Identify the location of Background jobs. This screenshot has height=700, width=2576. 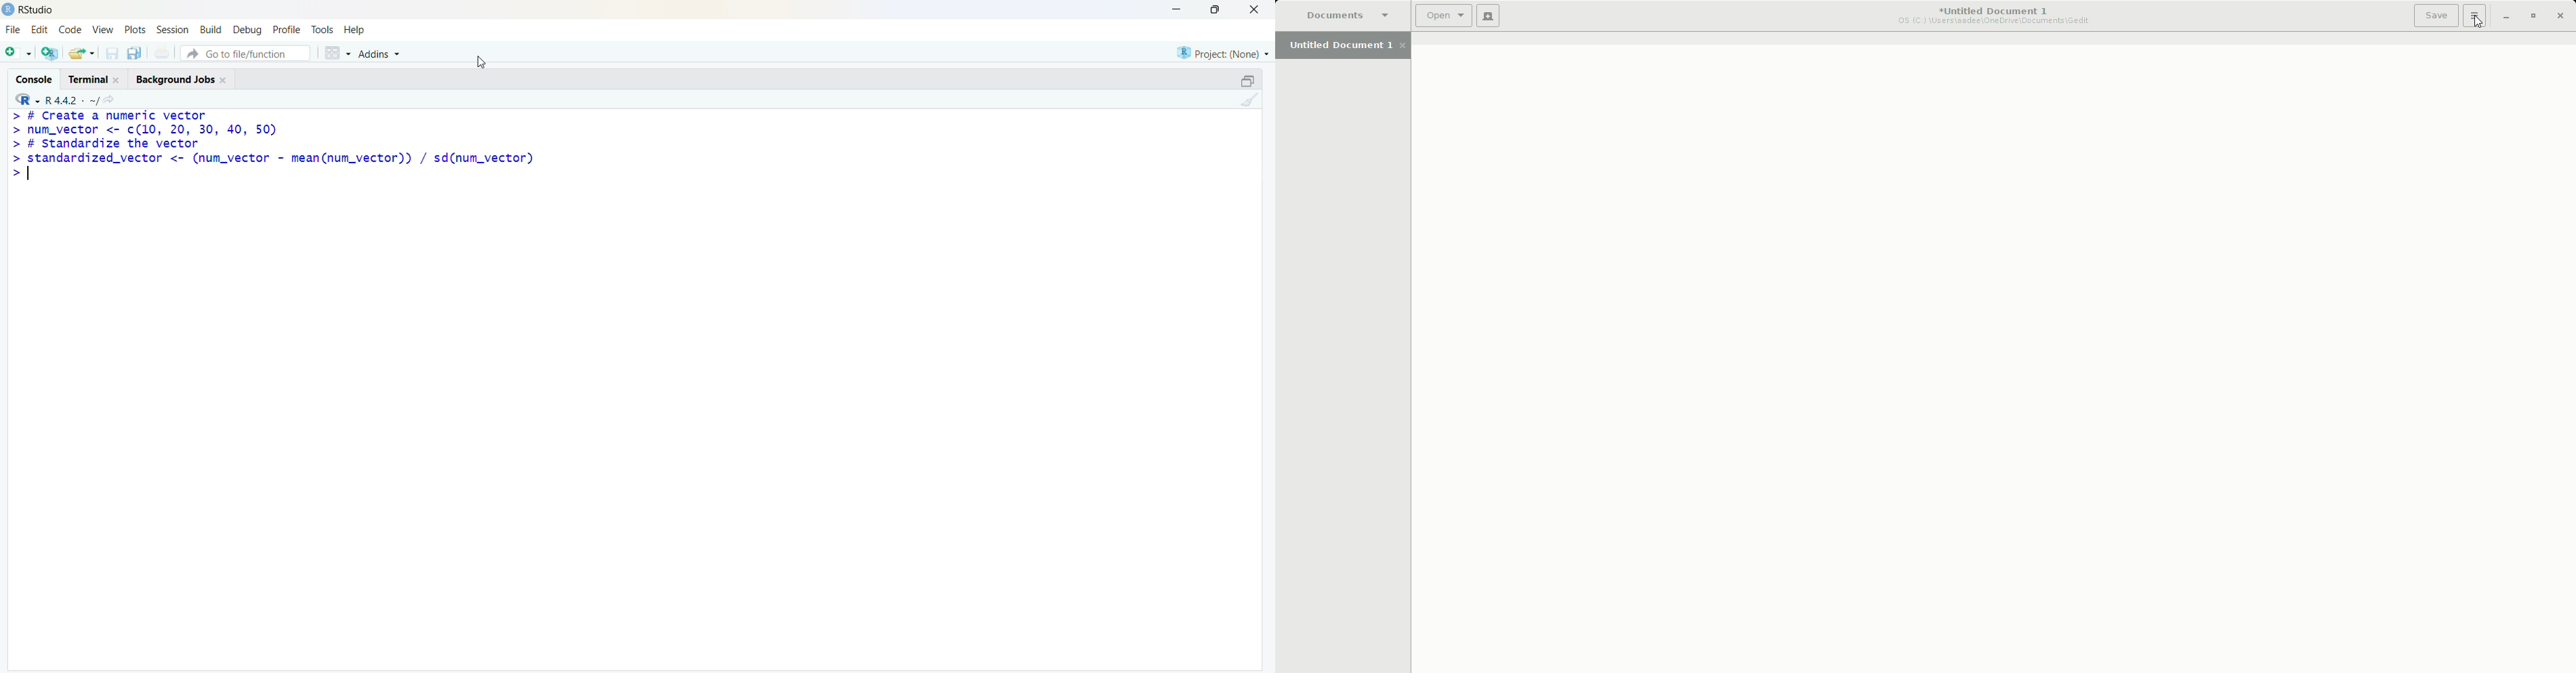
(175, 80).